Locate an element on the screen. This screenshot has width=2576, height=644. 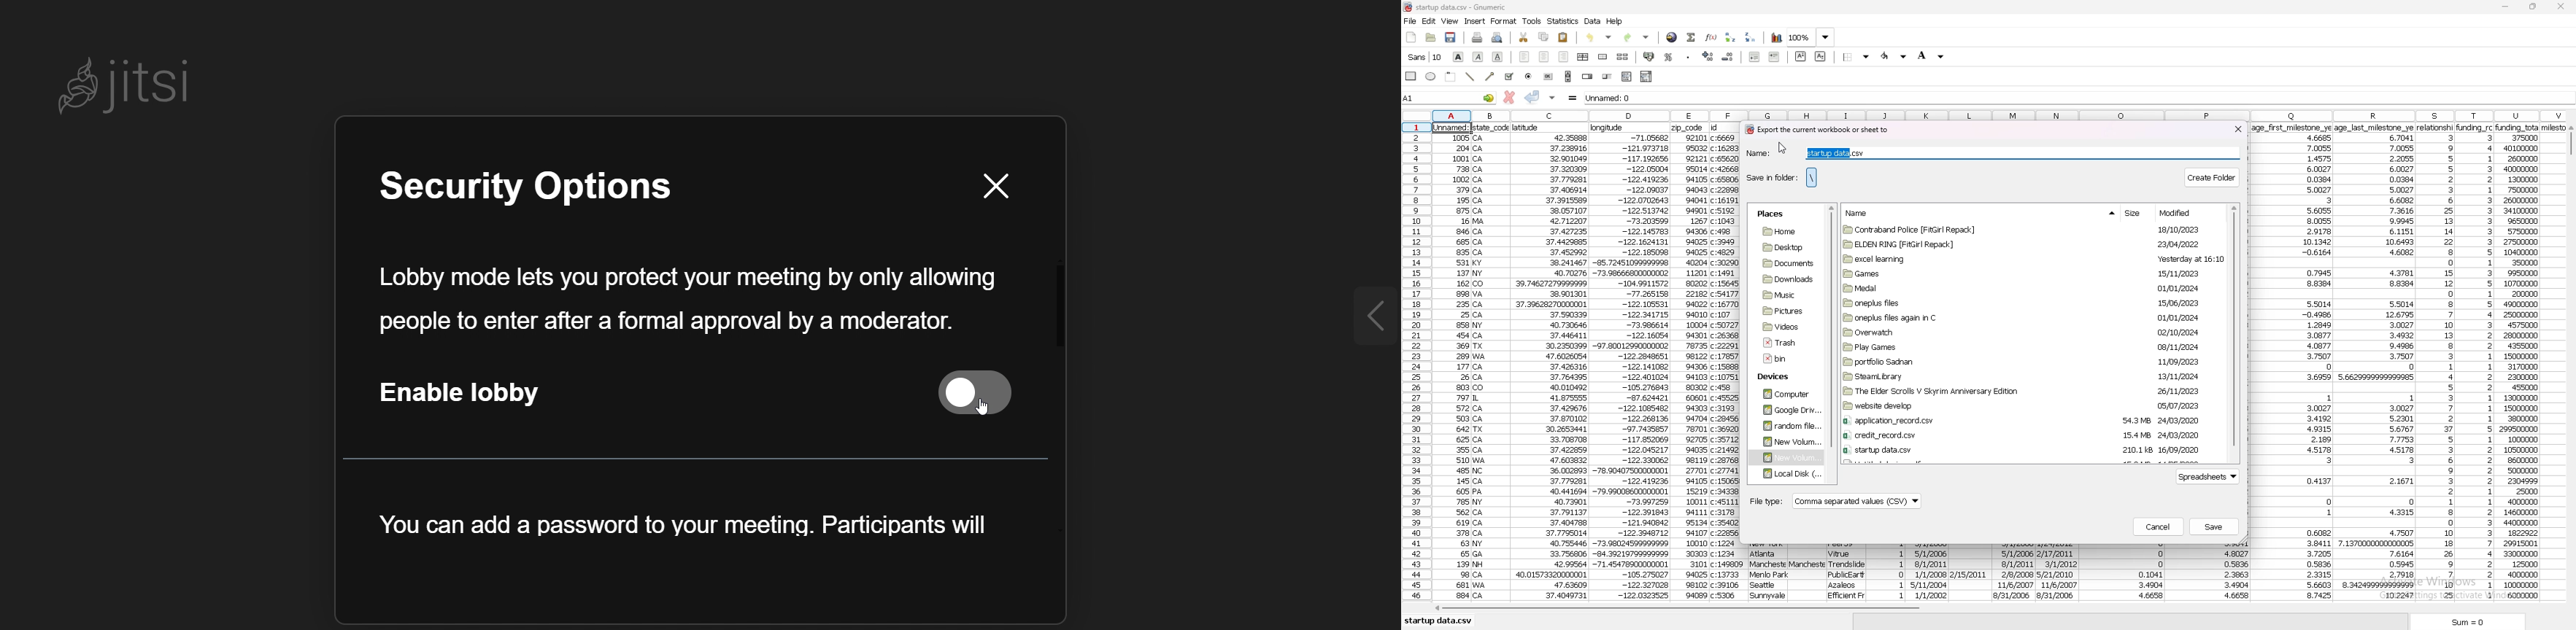
folder is located at coordinates (2032, 259).